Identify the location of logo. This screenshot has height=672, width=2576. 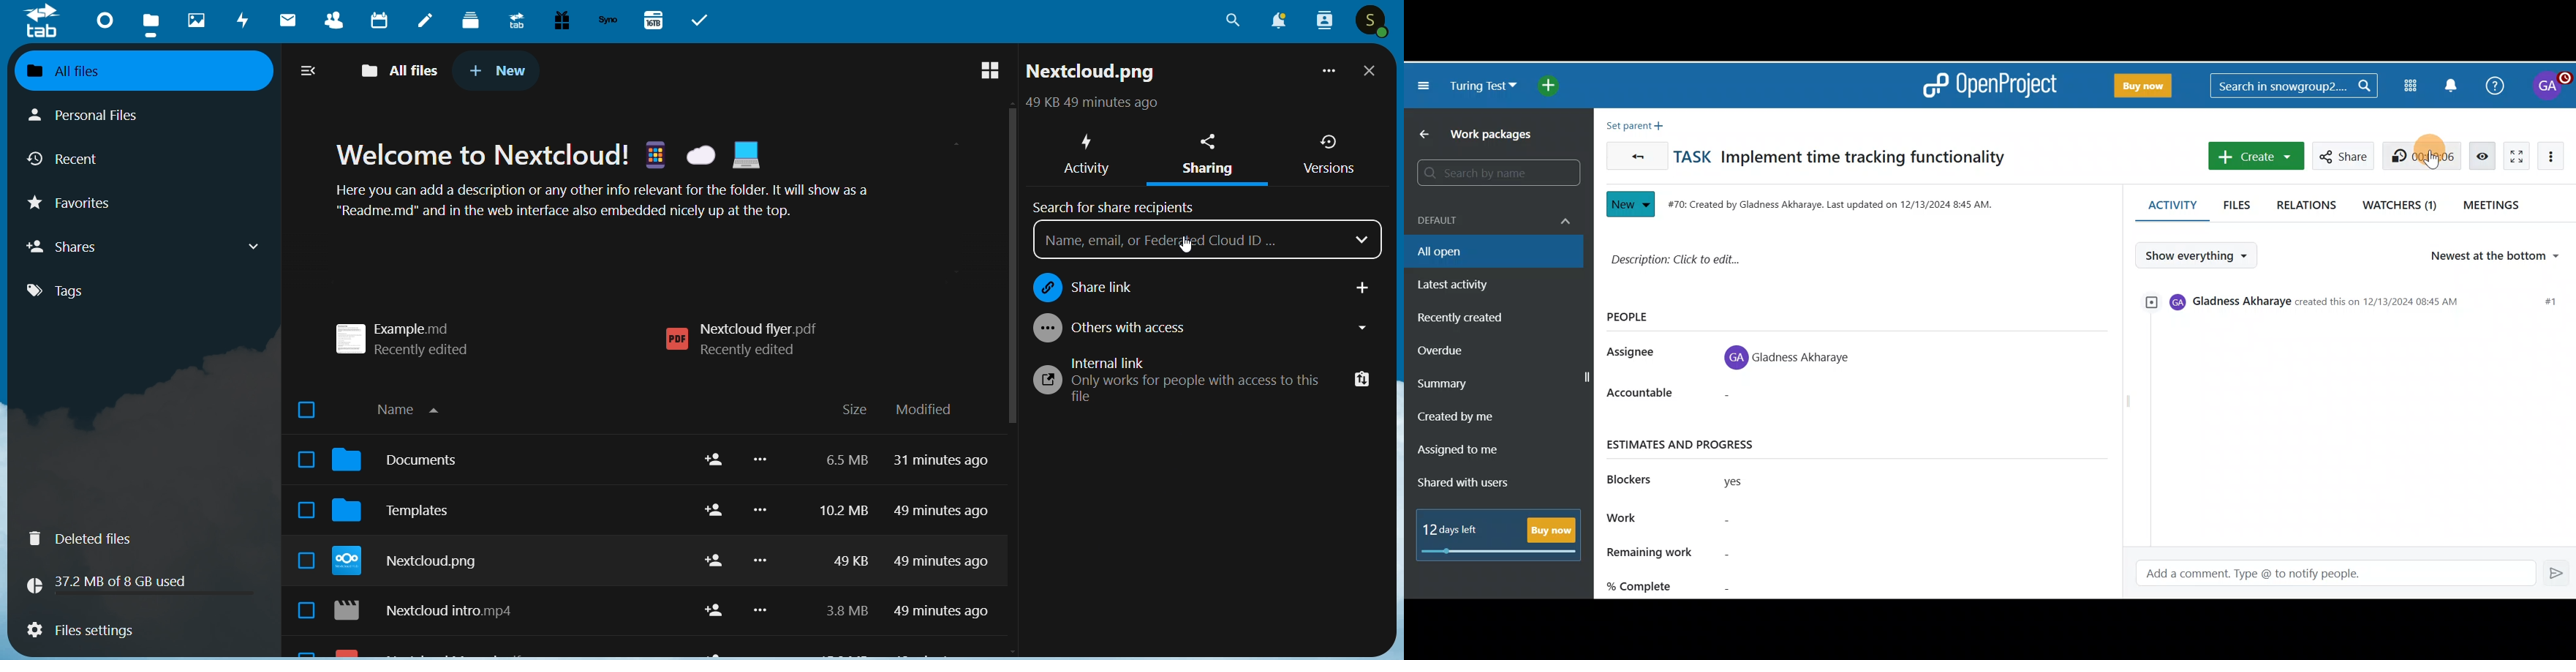
(42, 22).